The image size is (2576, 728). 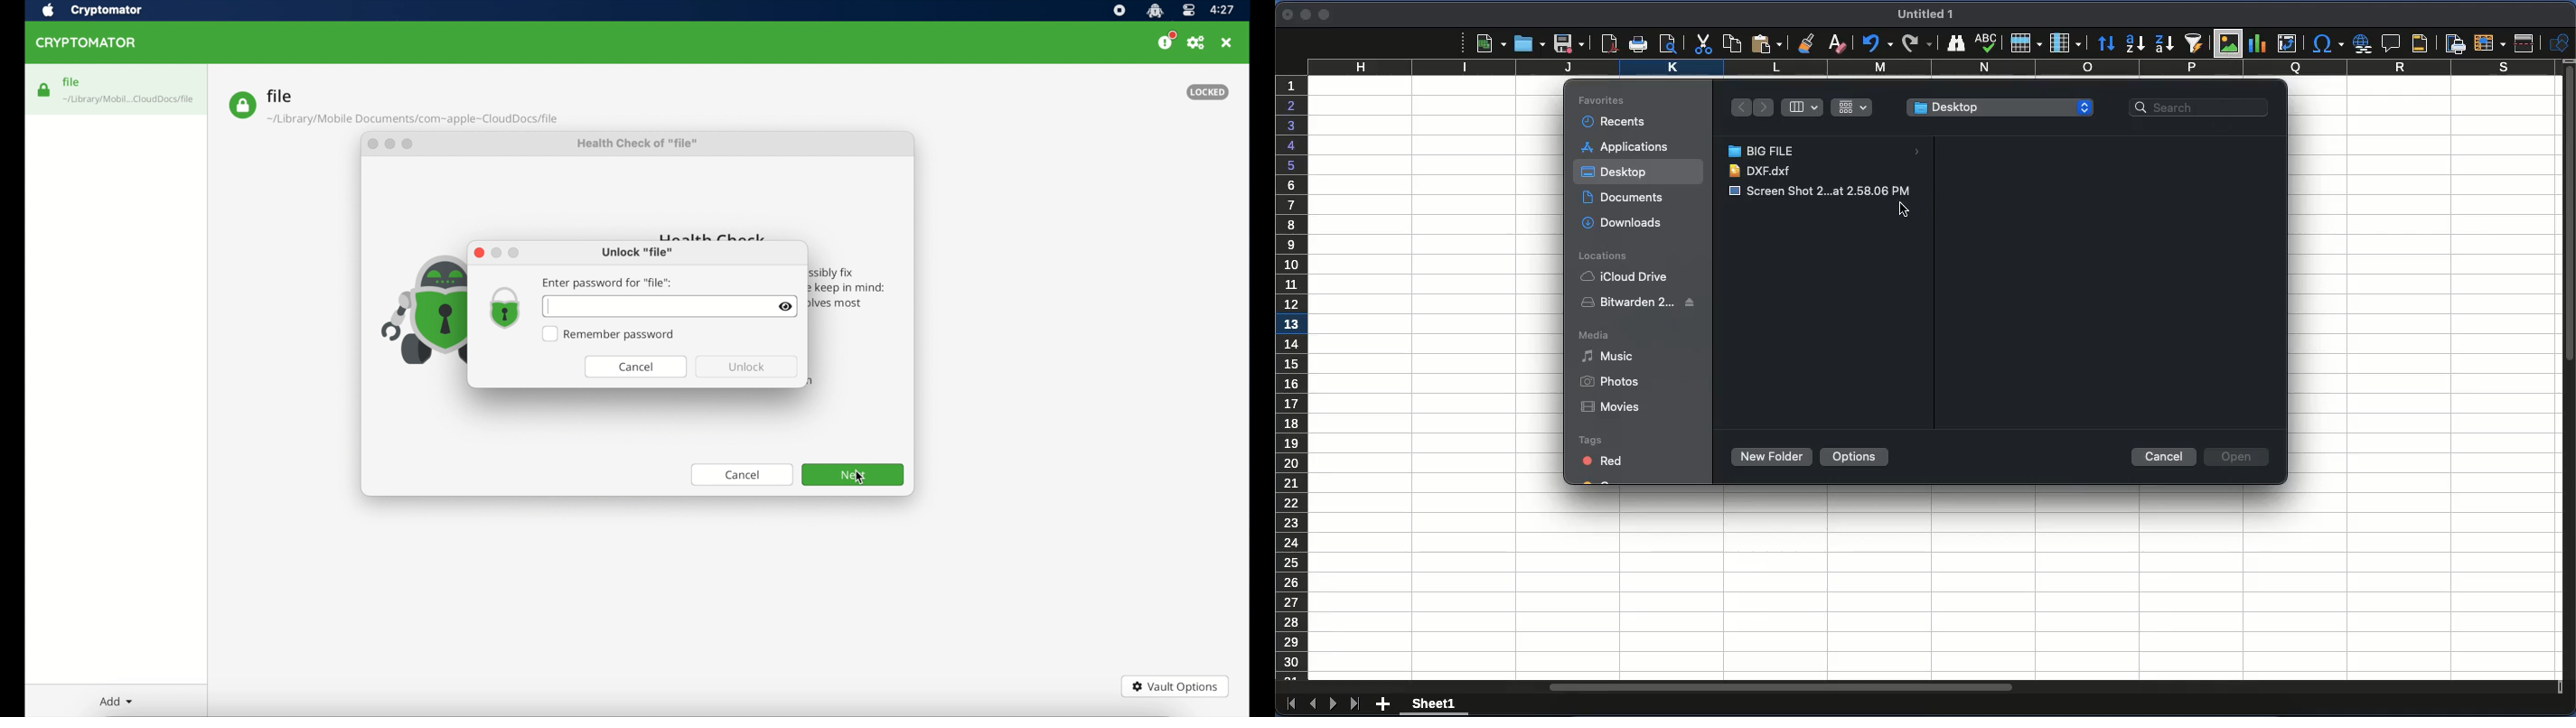 What do you see at coordinates (1806, 42) in the screenshot?
I see `clone formatting` at bounding box center [1806, 42].